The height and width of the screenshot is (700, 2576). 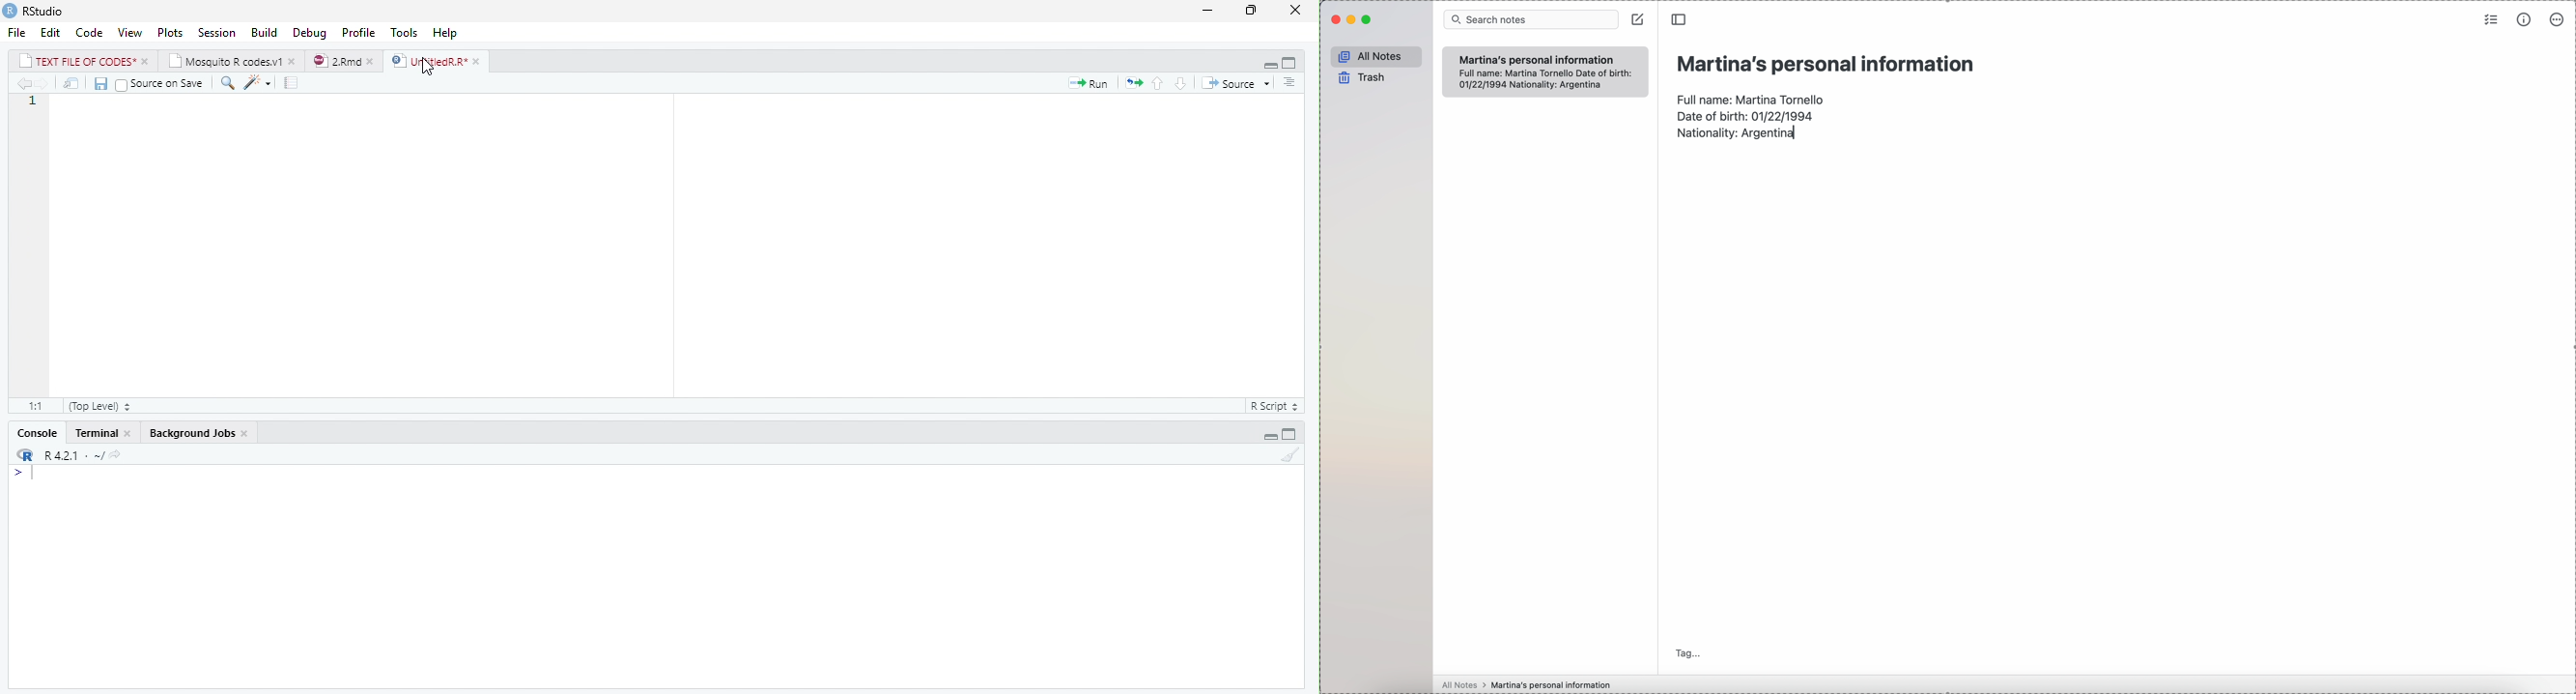 What do you see at coordinates (231, 60) in the screenshot?
I see `Mosquito R codes.v1` at bounding box center [231, 60].